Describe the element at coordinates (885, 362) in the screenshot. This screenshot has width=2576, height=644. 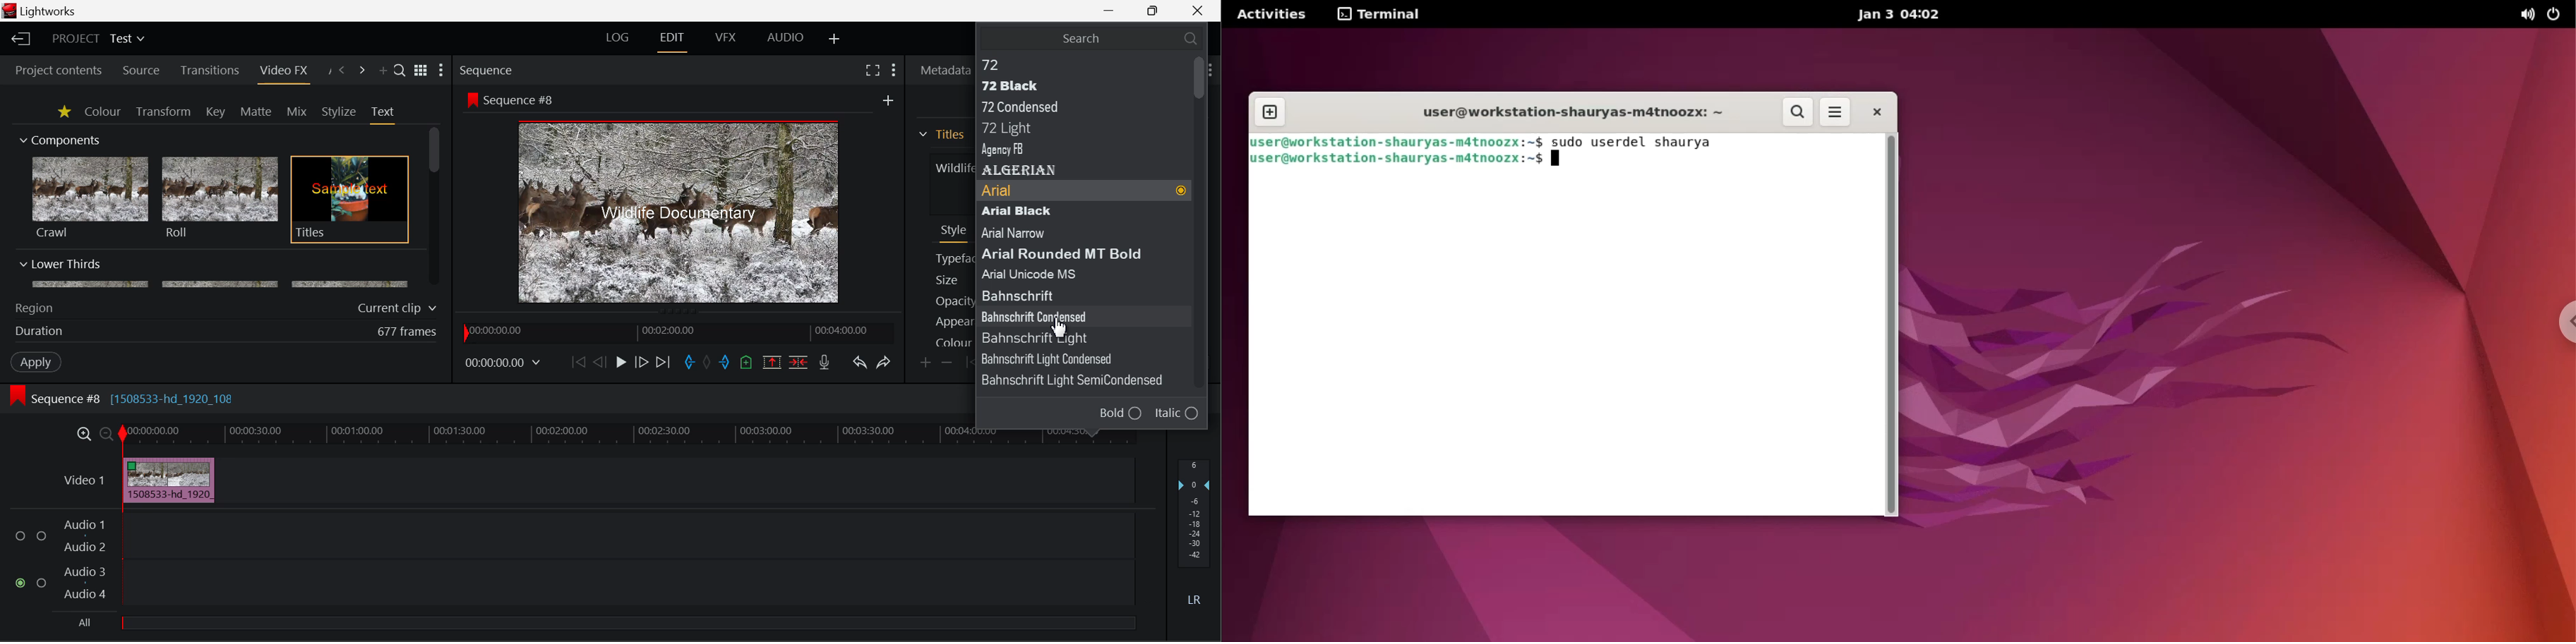
I see `Redo` at that location.